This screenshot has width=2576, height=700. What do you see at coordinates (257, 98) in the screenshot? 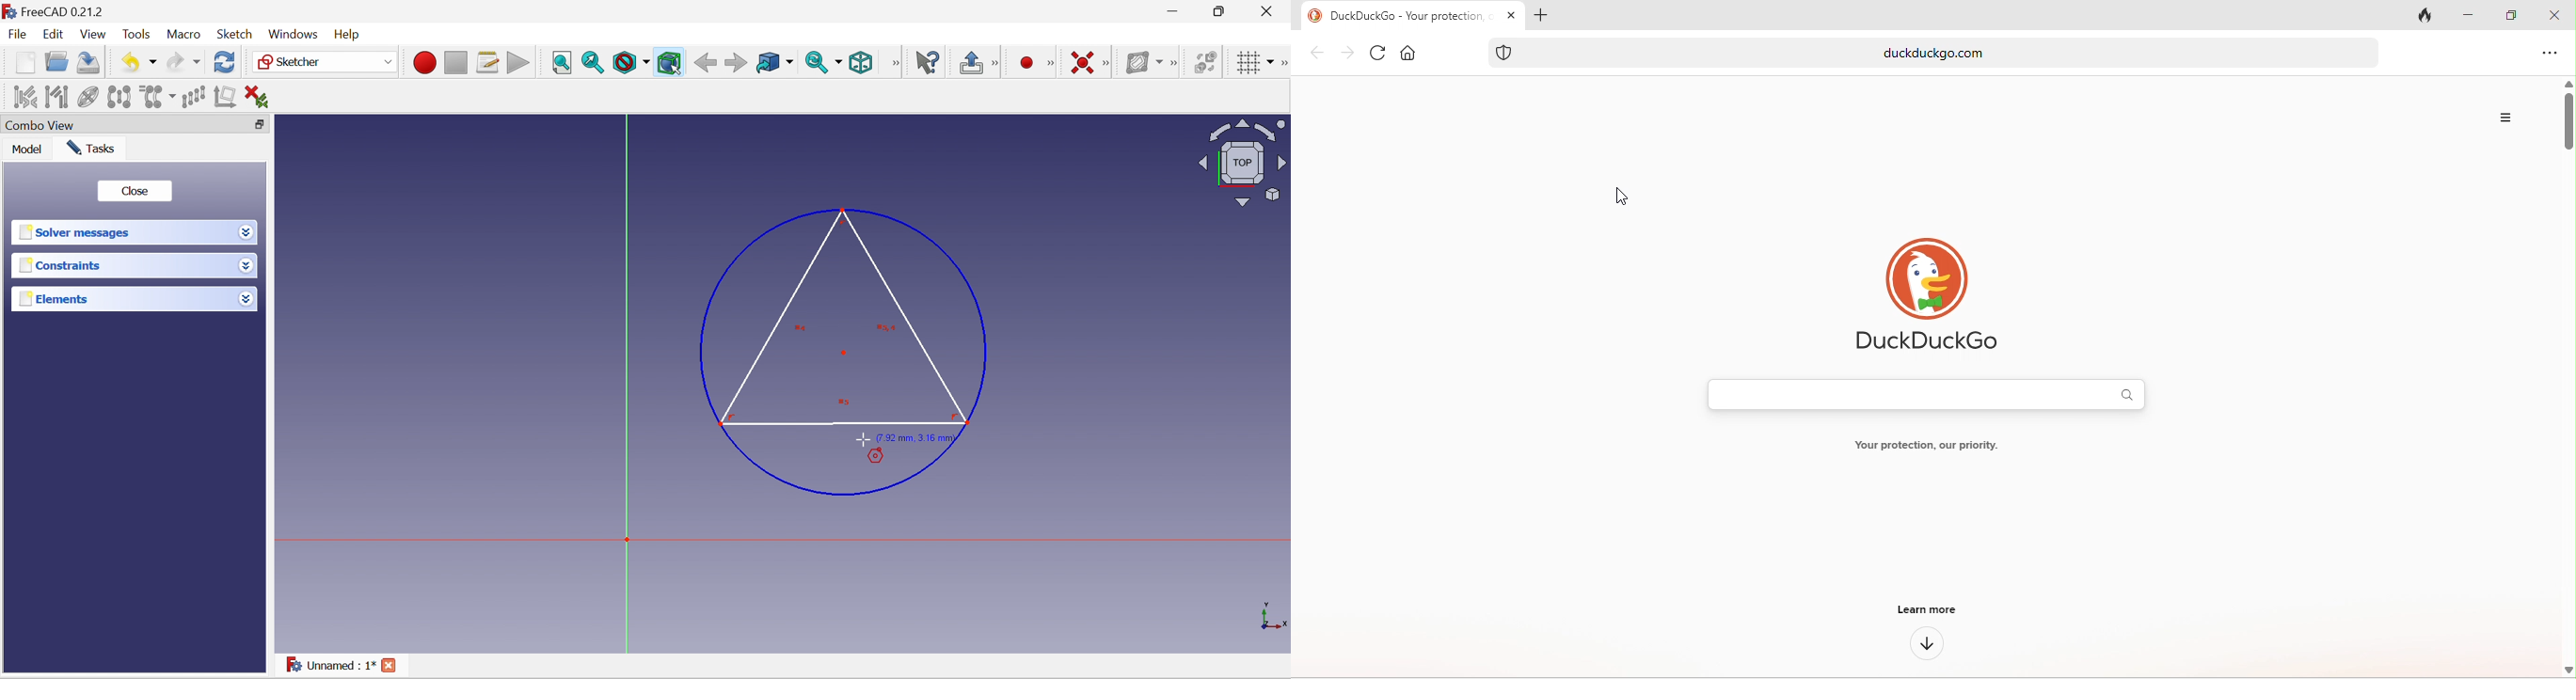
I see `Delete all constraints` at bounding box center [257, 98].